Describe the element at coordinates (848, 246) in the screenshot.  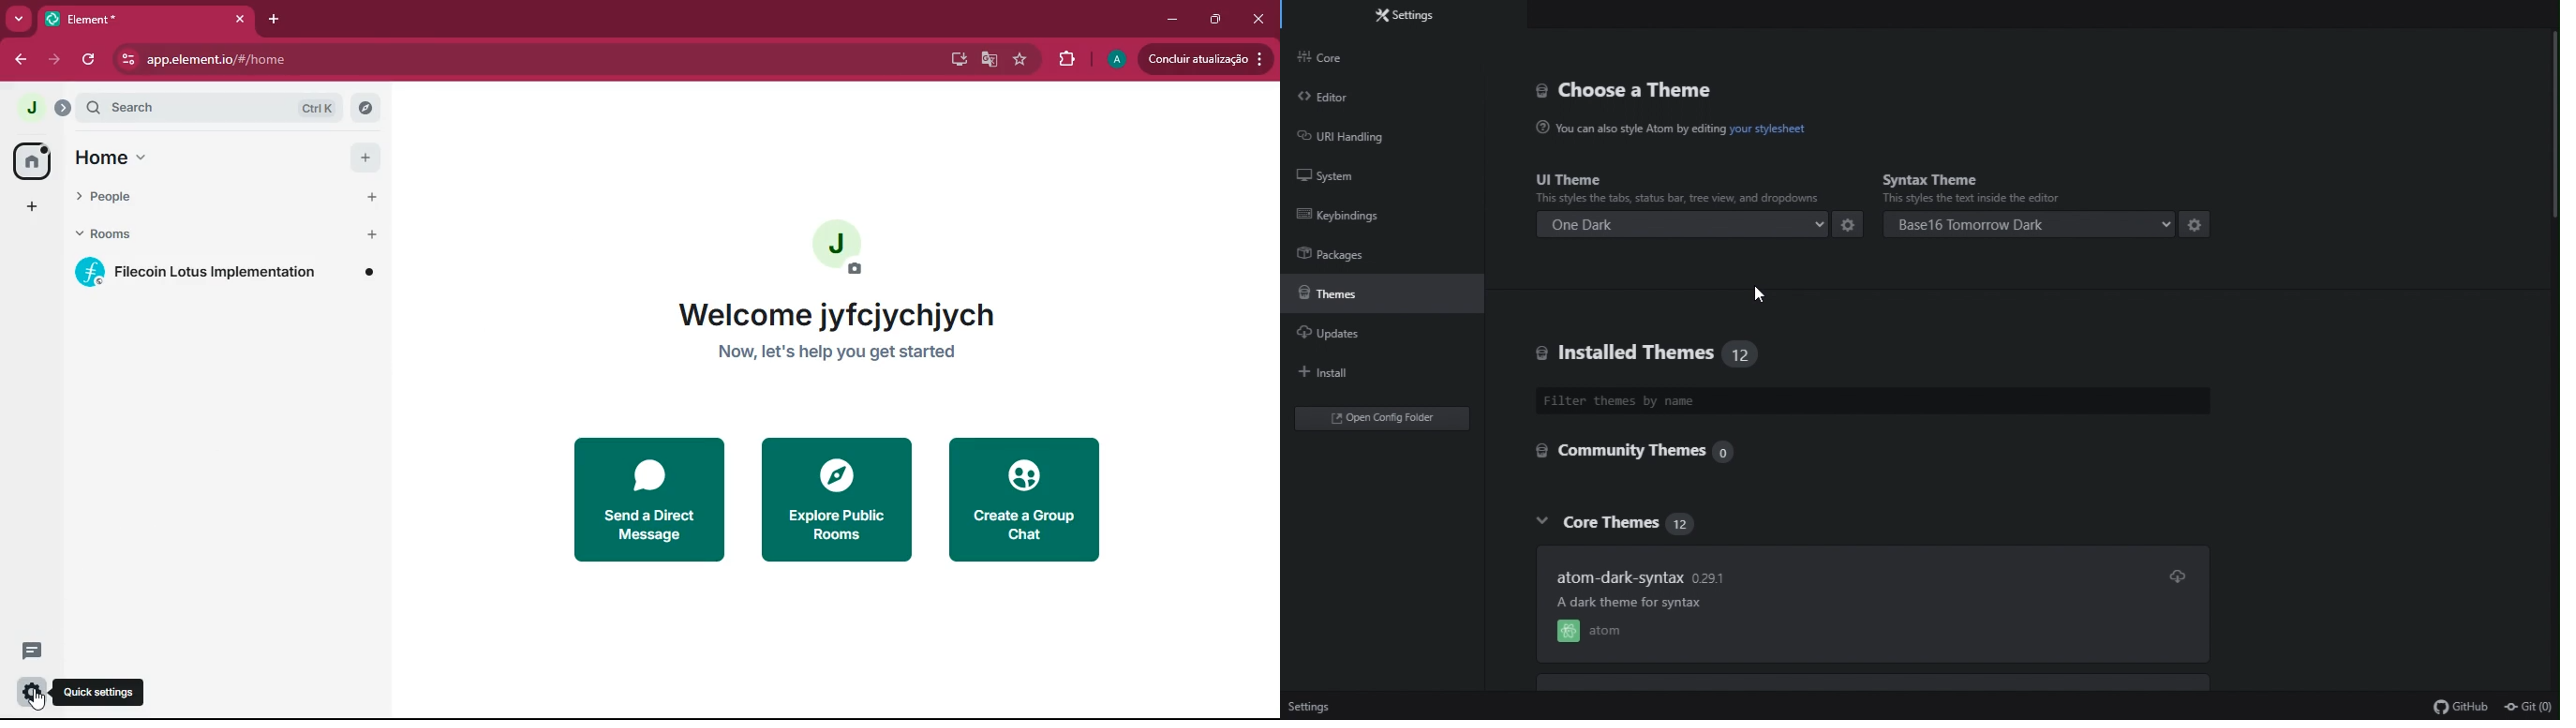
I see `profile picture` at that location.